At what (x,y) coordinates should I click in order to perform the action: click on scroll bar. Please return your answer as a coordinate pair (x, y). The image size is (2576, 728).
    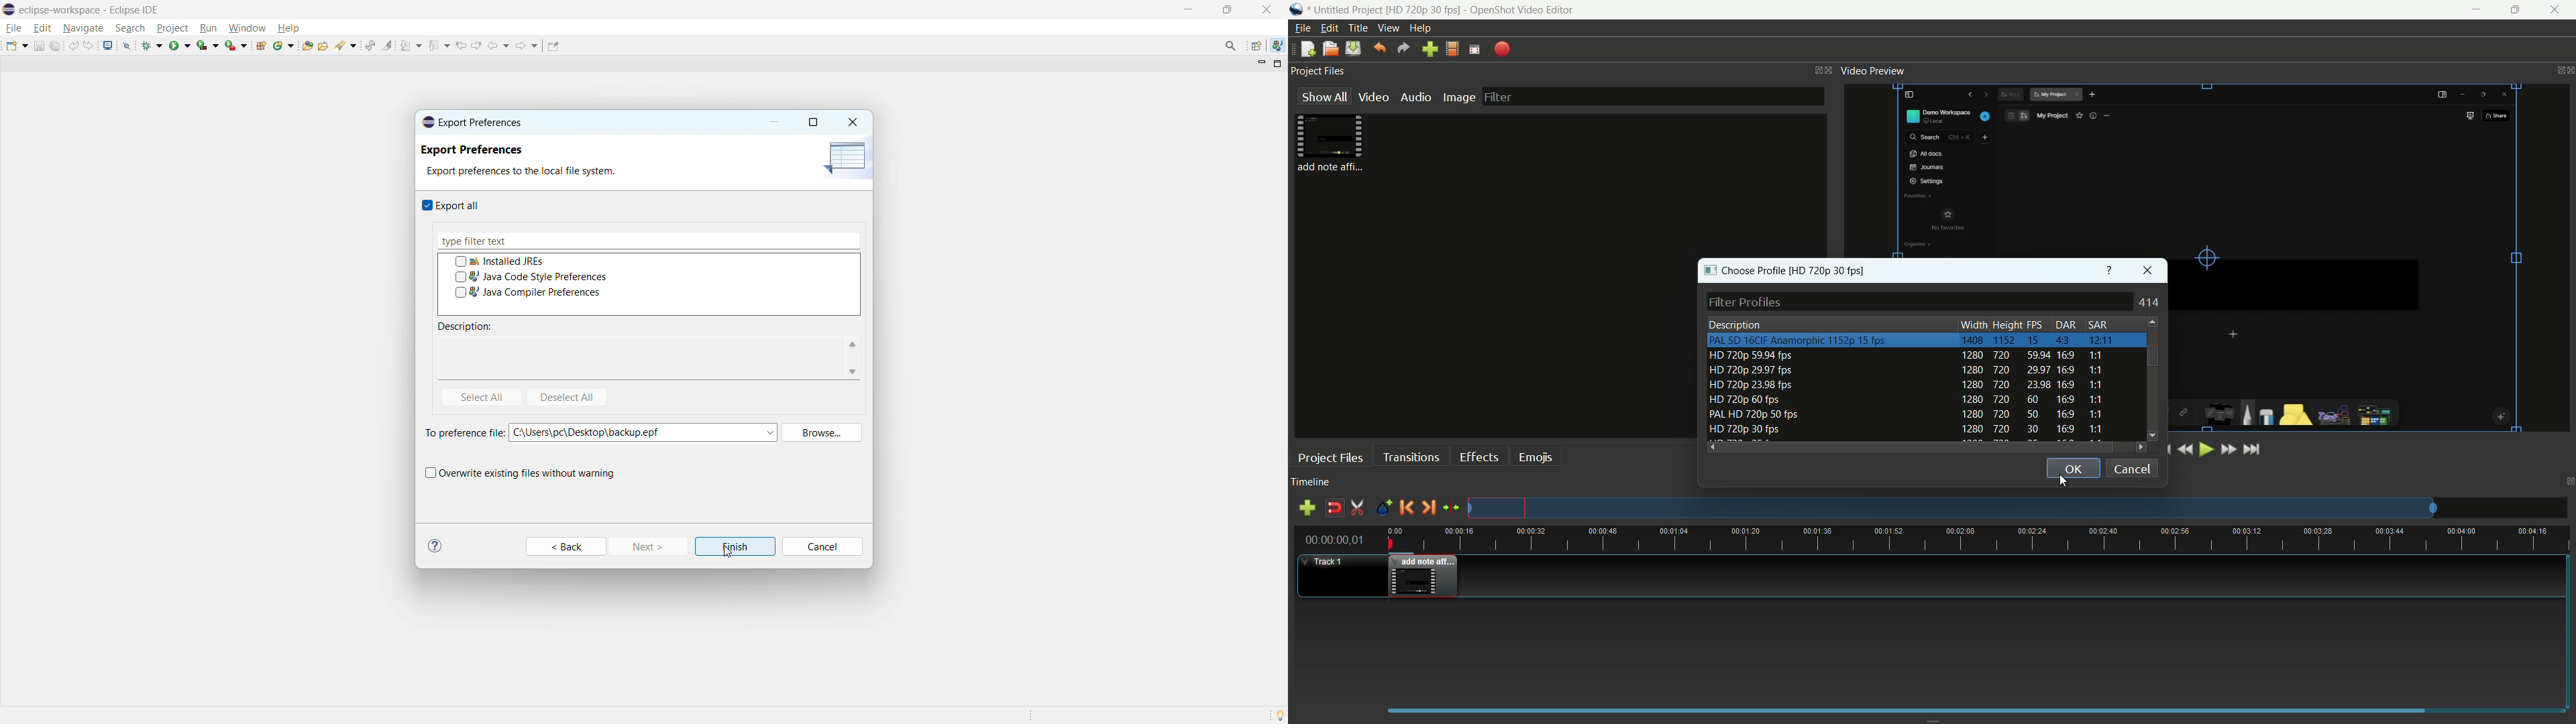
    Looking at the image, I should click on (2153, 355).